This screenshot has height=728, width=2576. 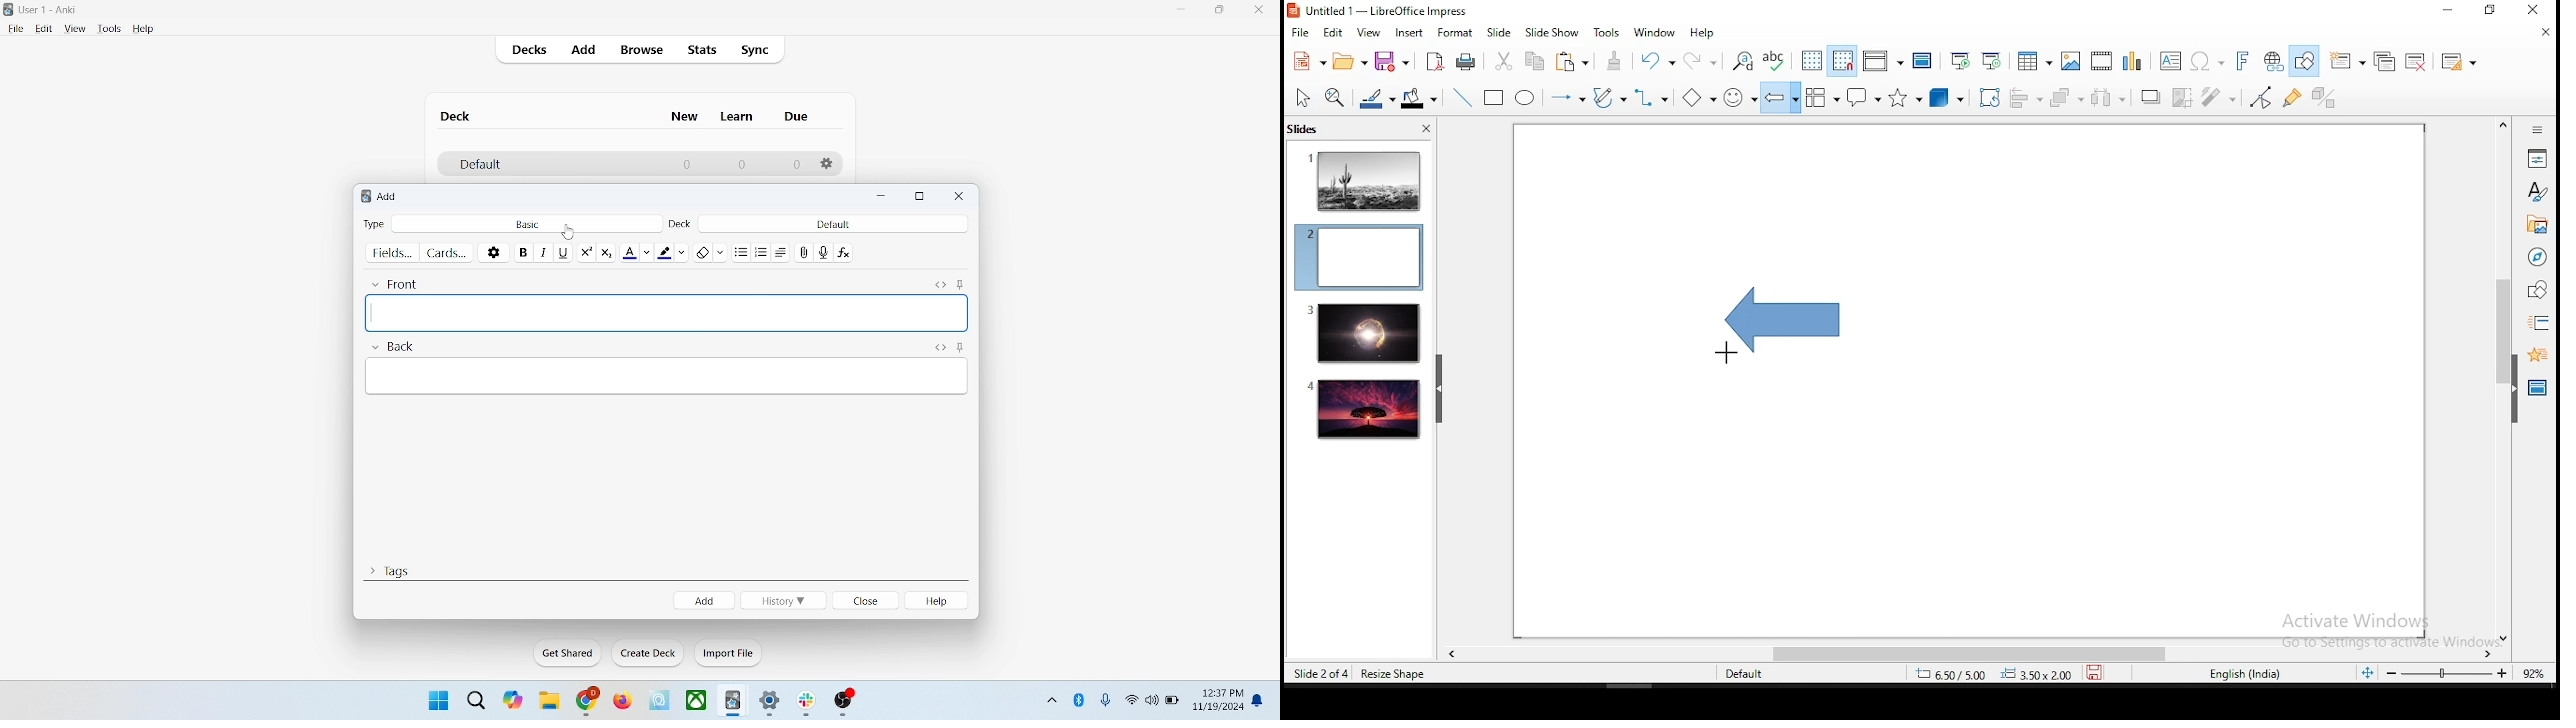 I want to click on 0, so click(x=740, y=164).